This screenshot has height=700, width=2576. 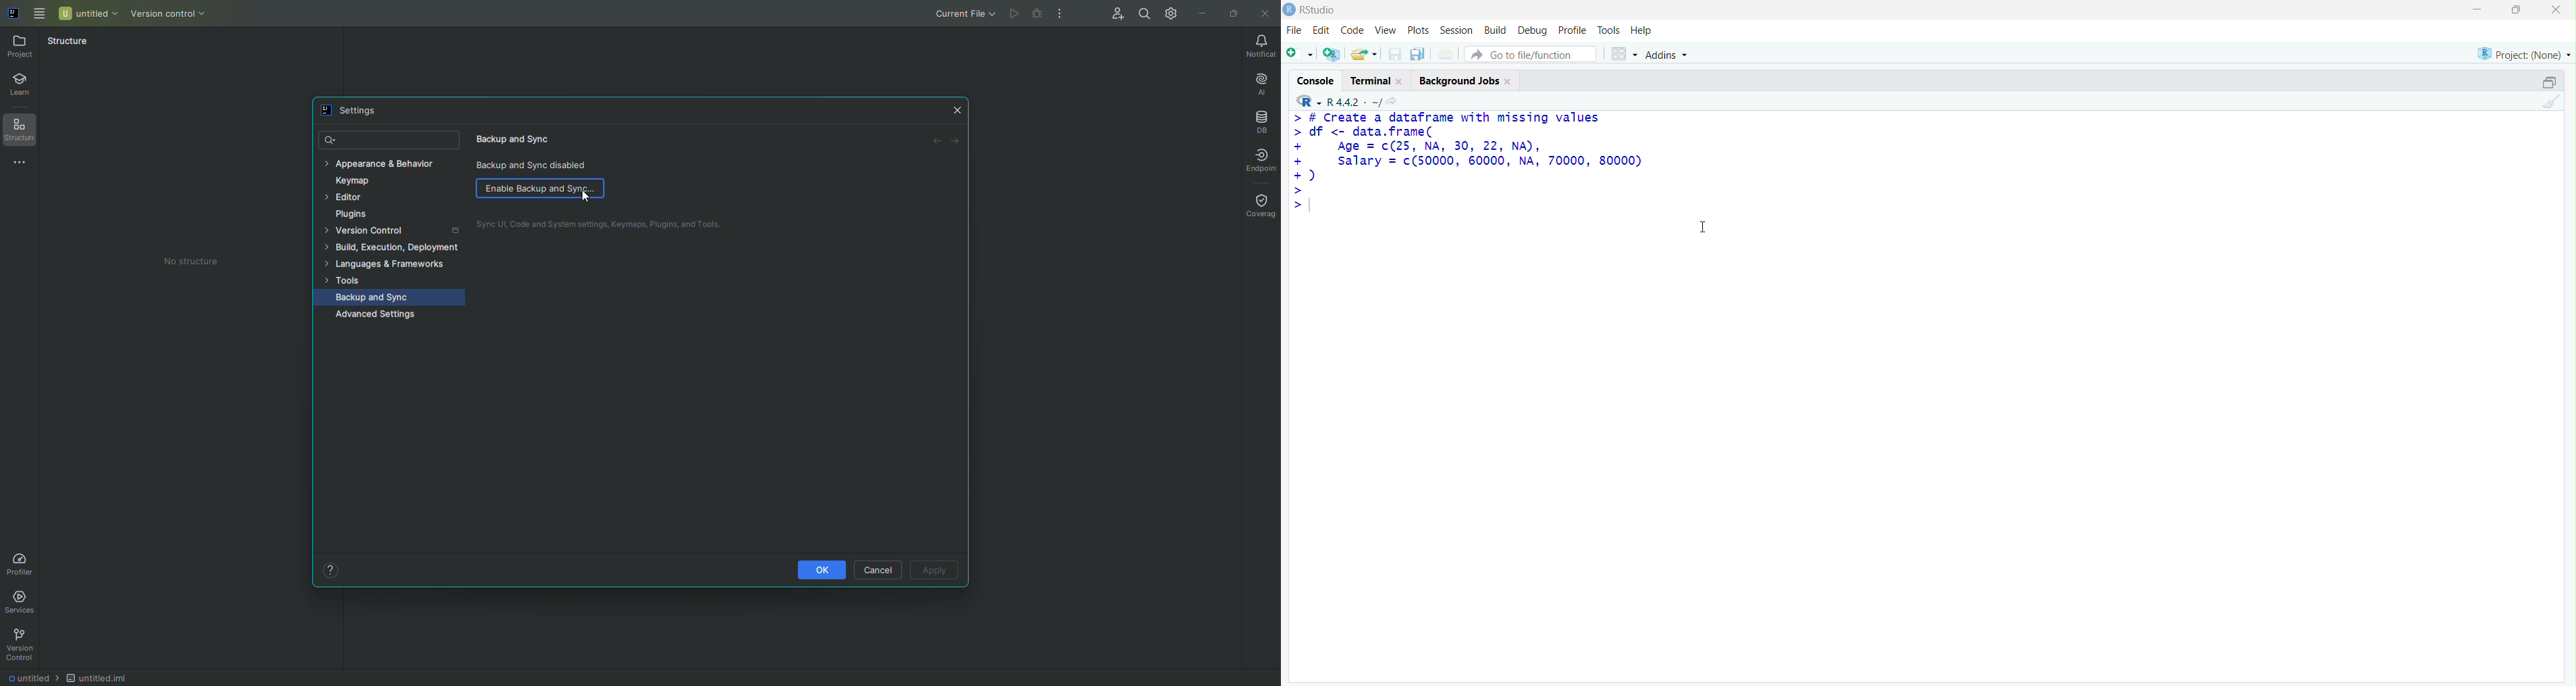 What do you see at coordinates (1496, 30) in the screenshot?
I see `Build` at bounding box center [1496, 30].